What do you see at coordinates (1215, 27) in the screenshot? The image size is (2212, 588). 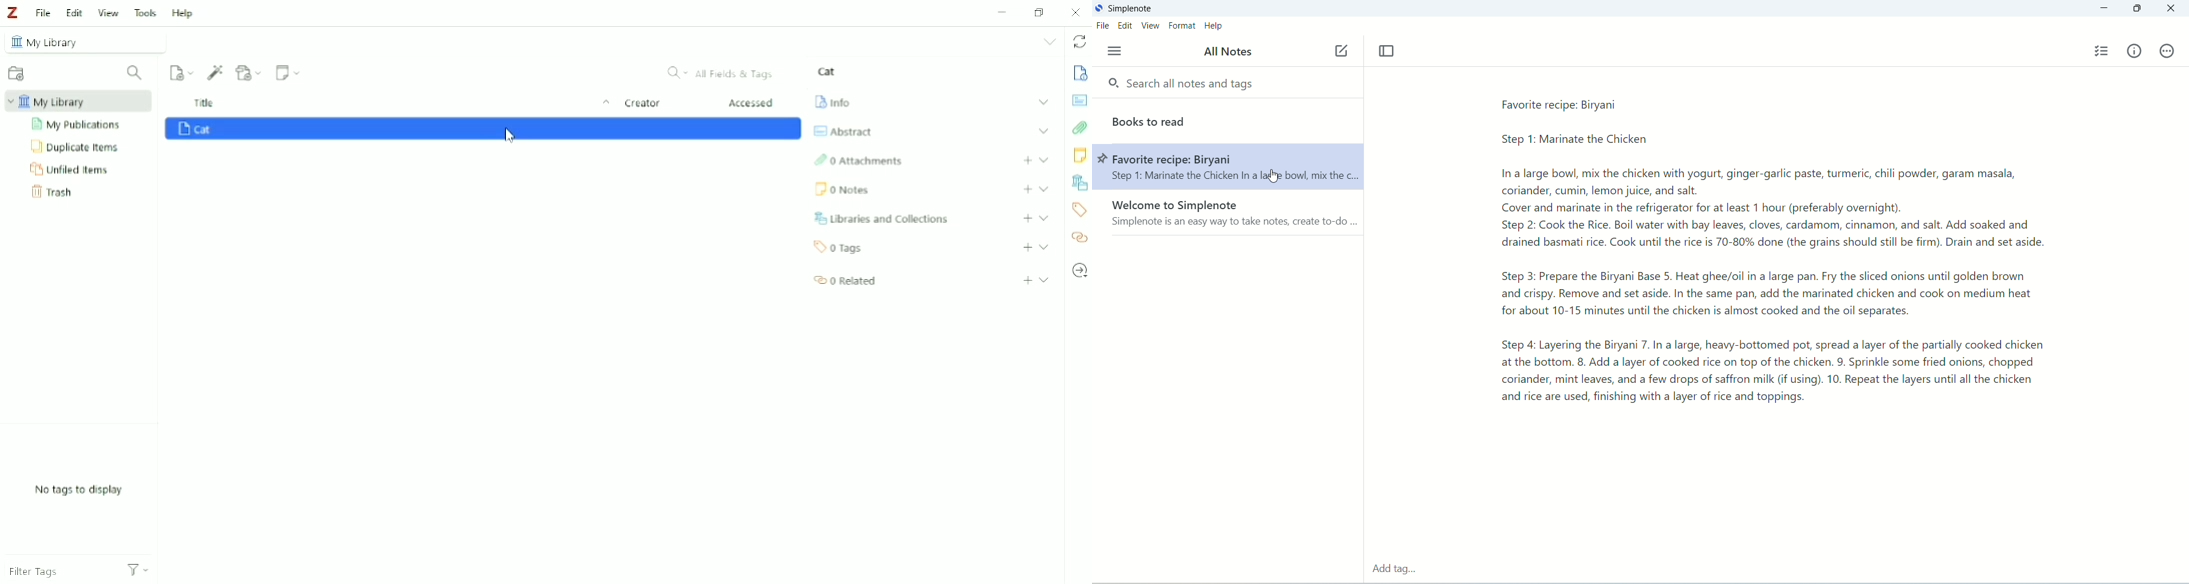 I see `help` at bounding box center [1215, 27].